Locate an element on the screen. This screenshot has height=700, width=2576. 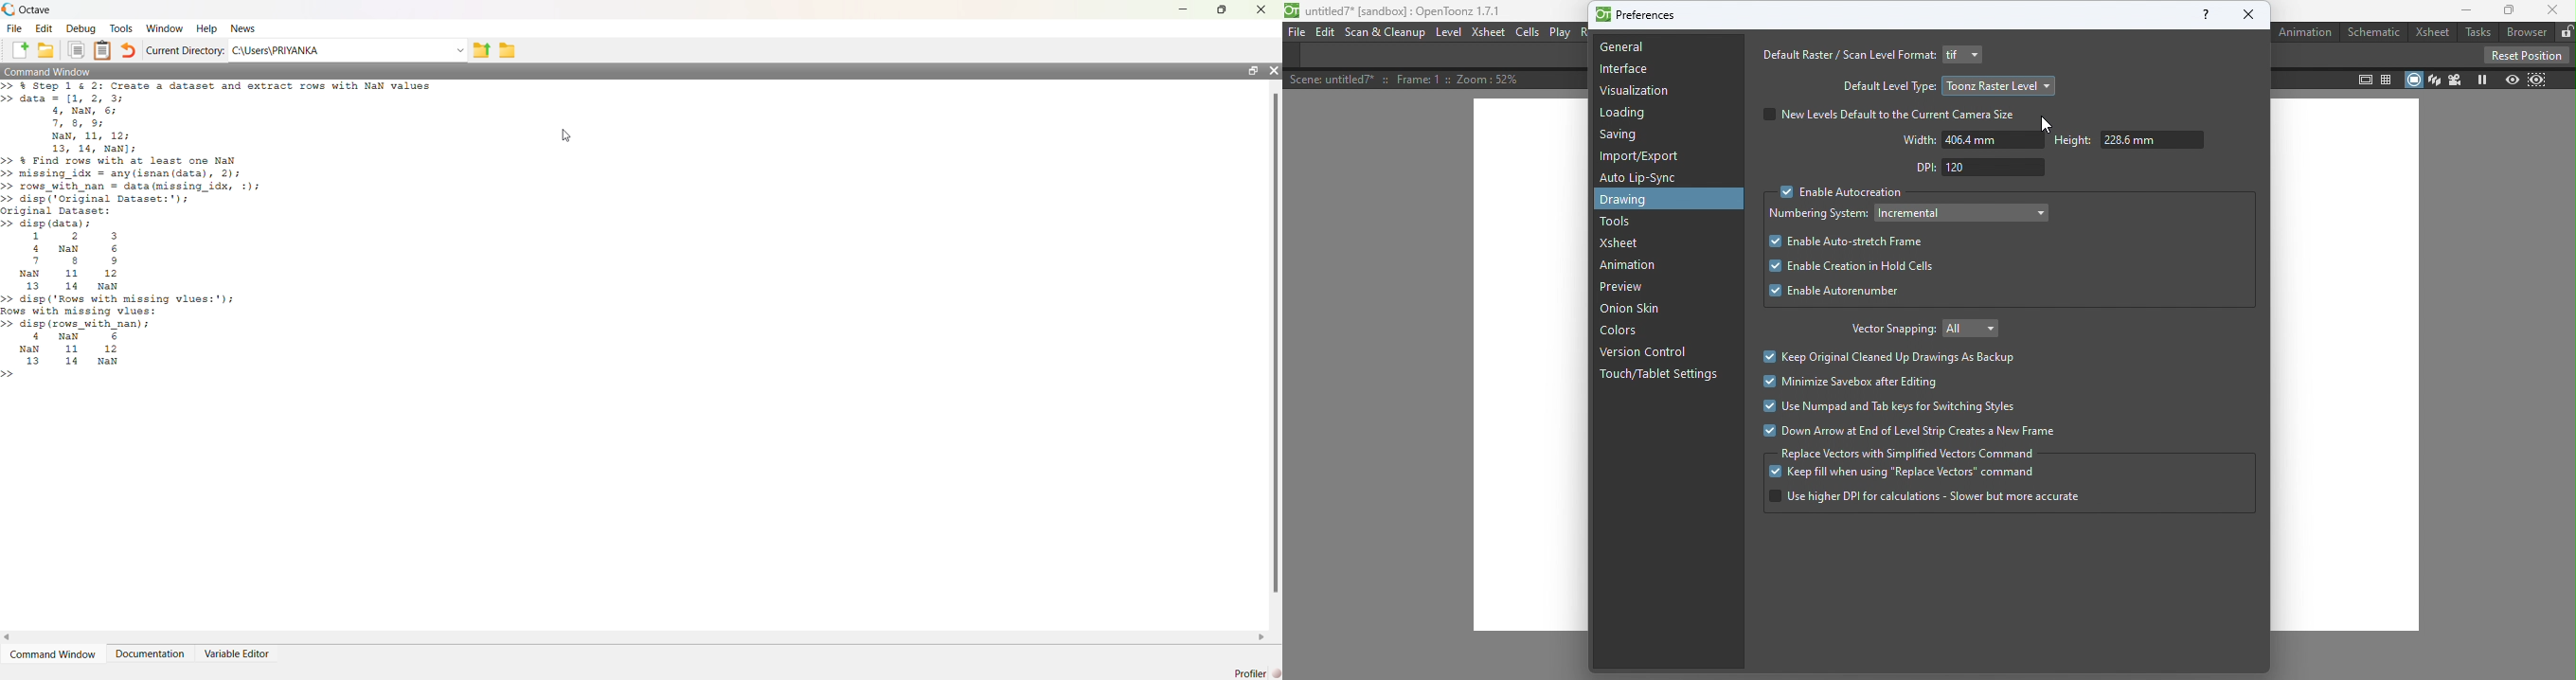
Preview is located at coordinates (2511, 79).